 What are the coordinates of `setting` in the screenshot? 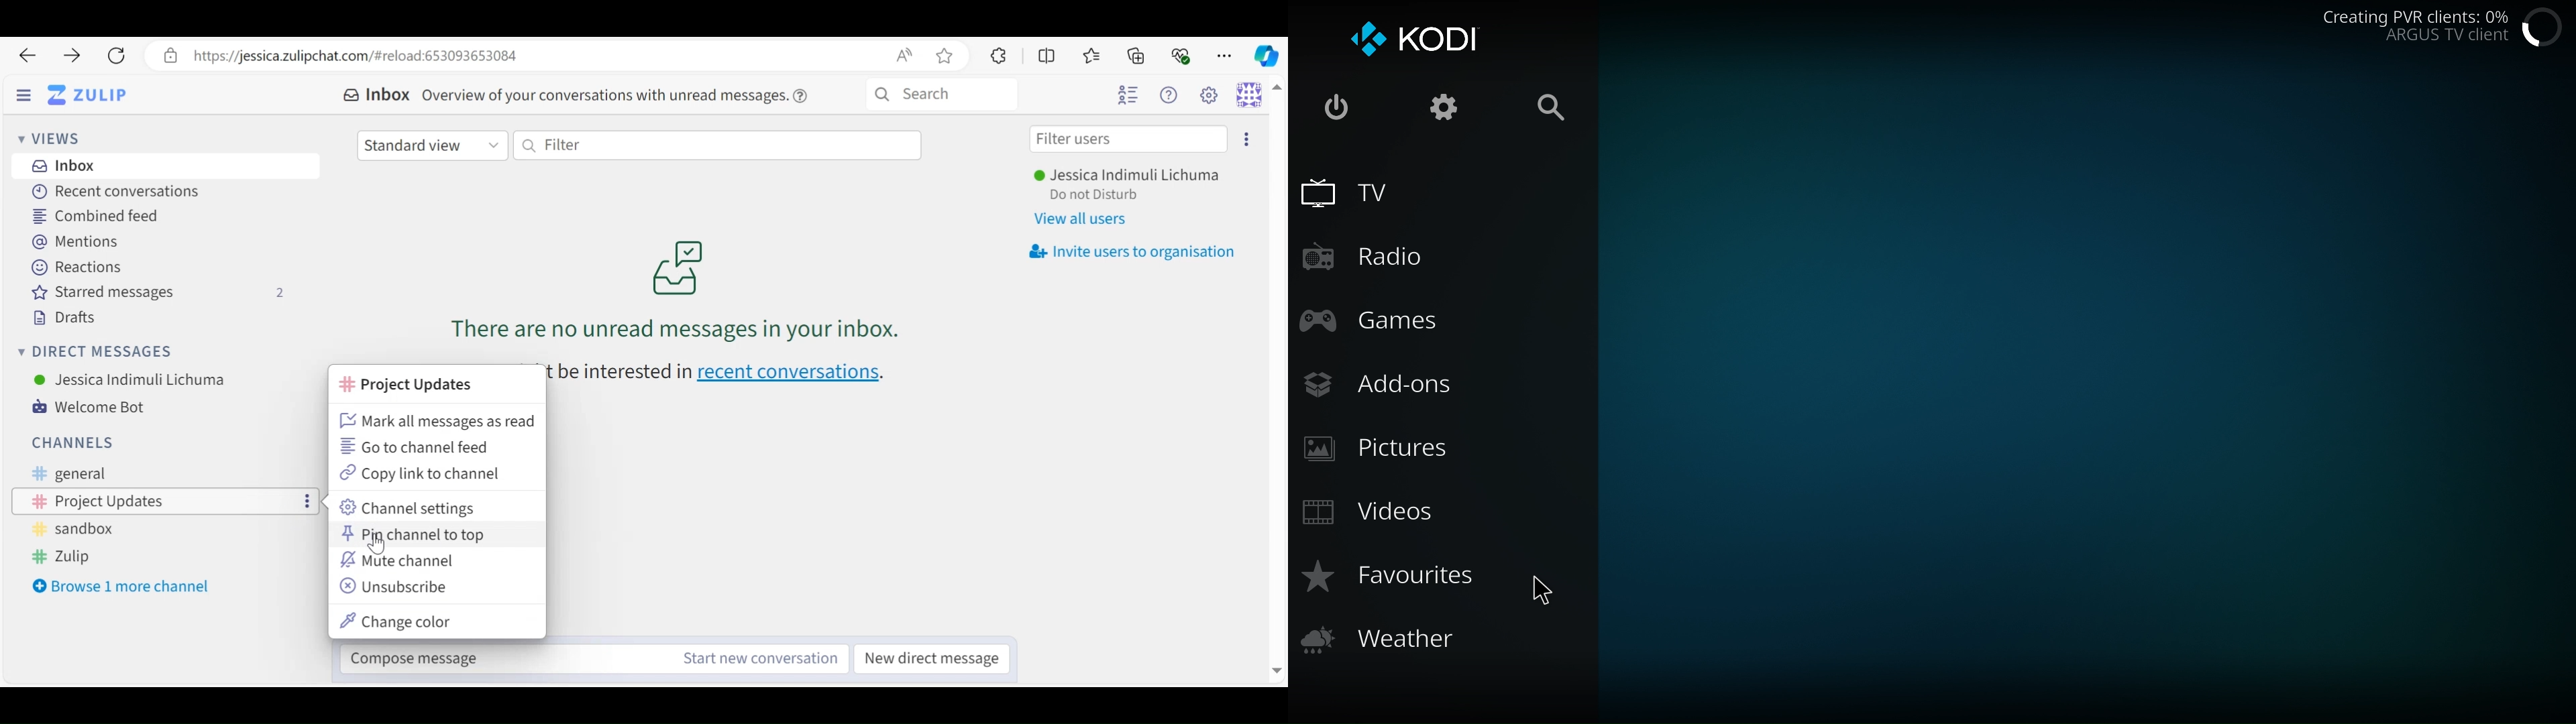 It's located at (1444, 109).